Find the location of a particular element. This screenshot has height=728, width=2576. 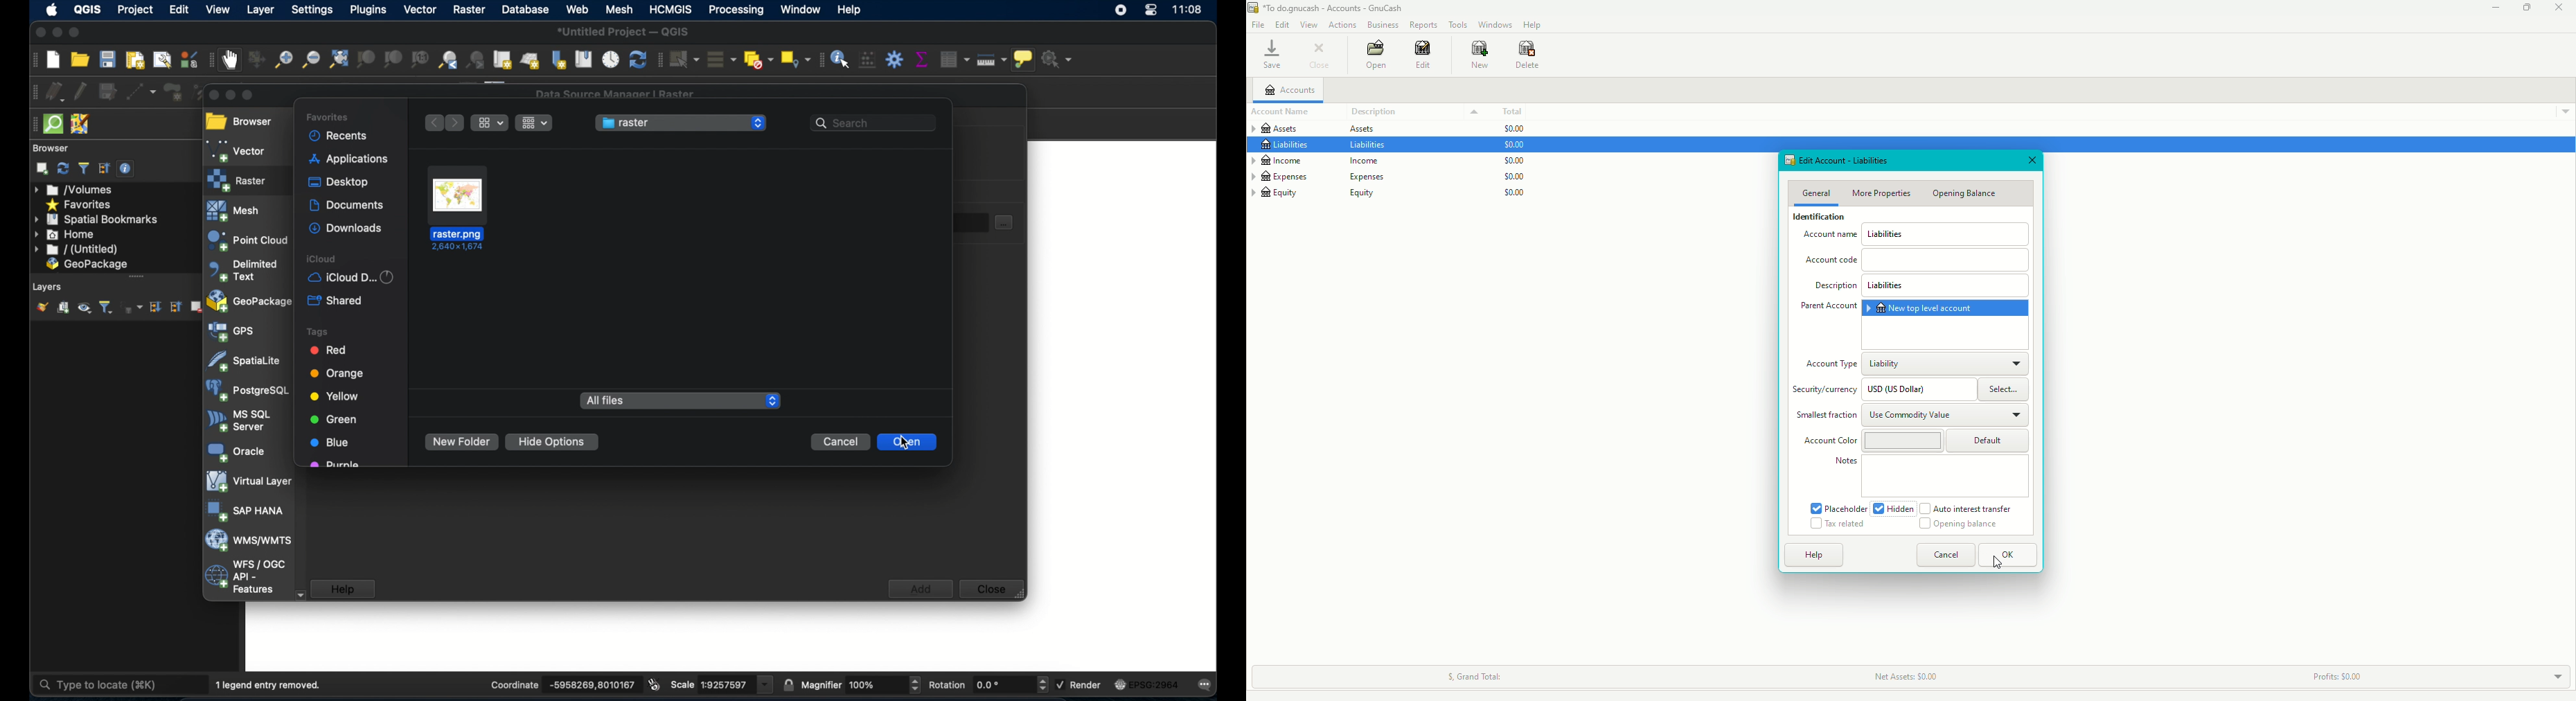

Drop down is located at coordinates (1473, 112).